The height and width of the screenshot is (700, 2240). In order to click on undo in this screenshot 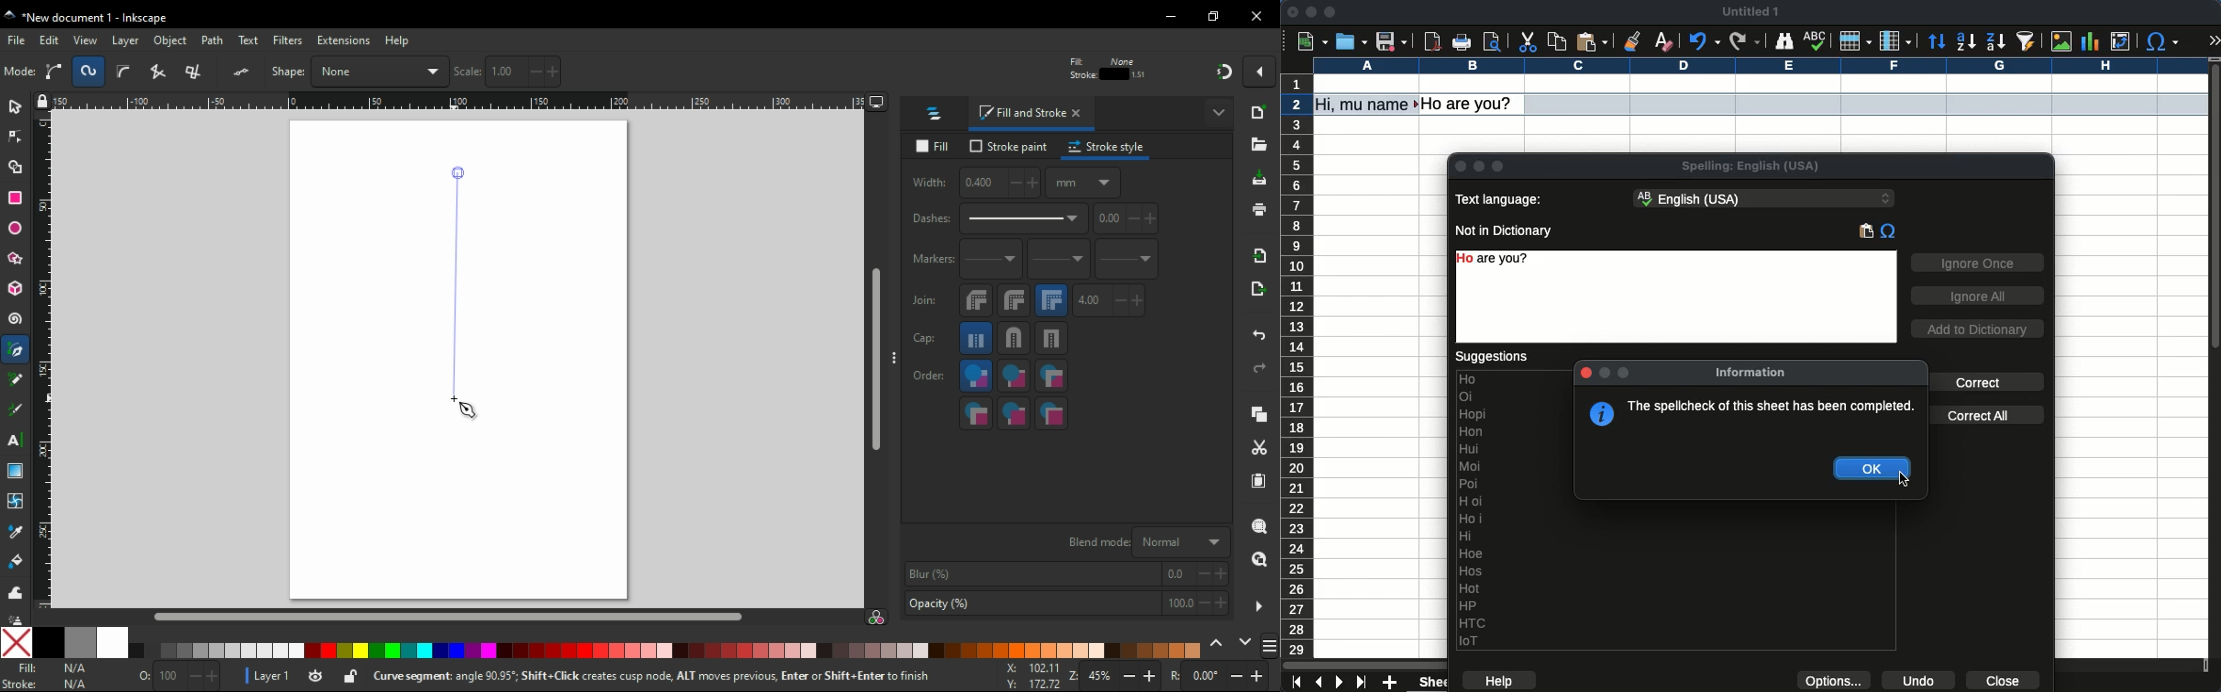, I will do `click(1261, 332)`.